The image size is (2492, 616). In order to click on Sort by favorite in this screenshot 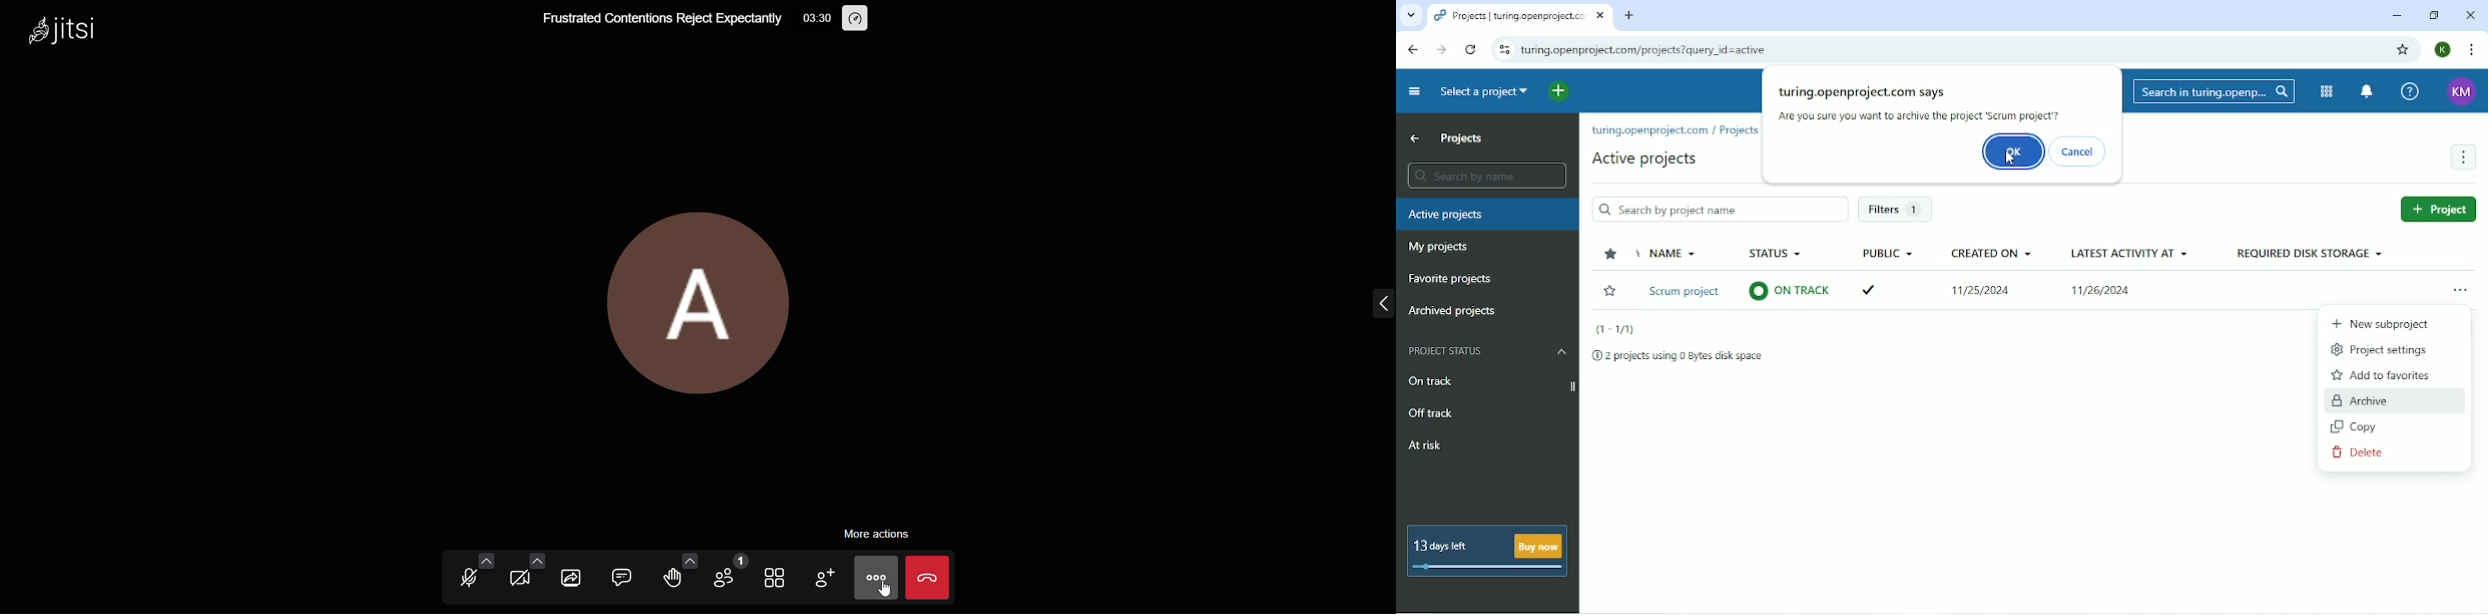, I will do `click(1612, 254)`.